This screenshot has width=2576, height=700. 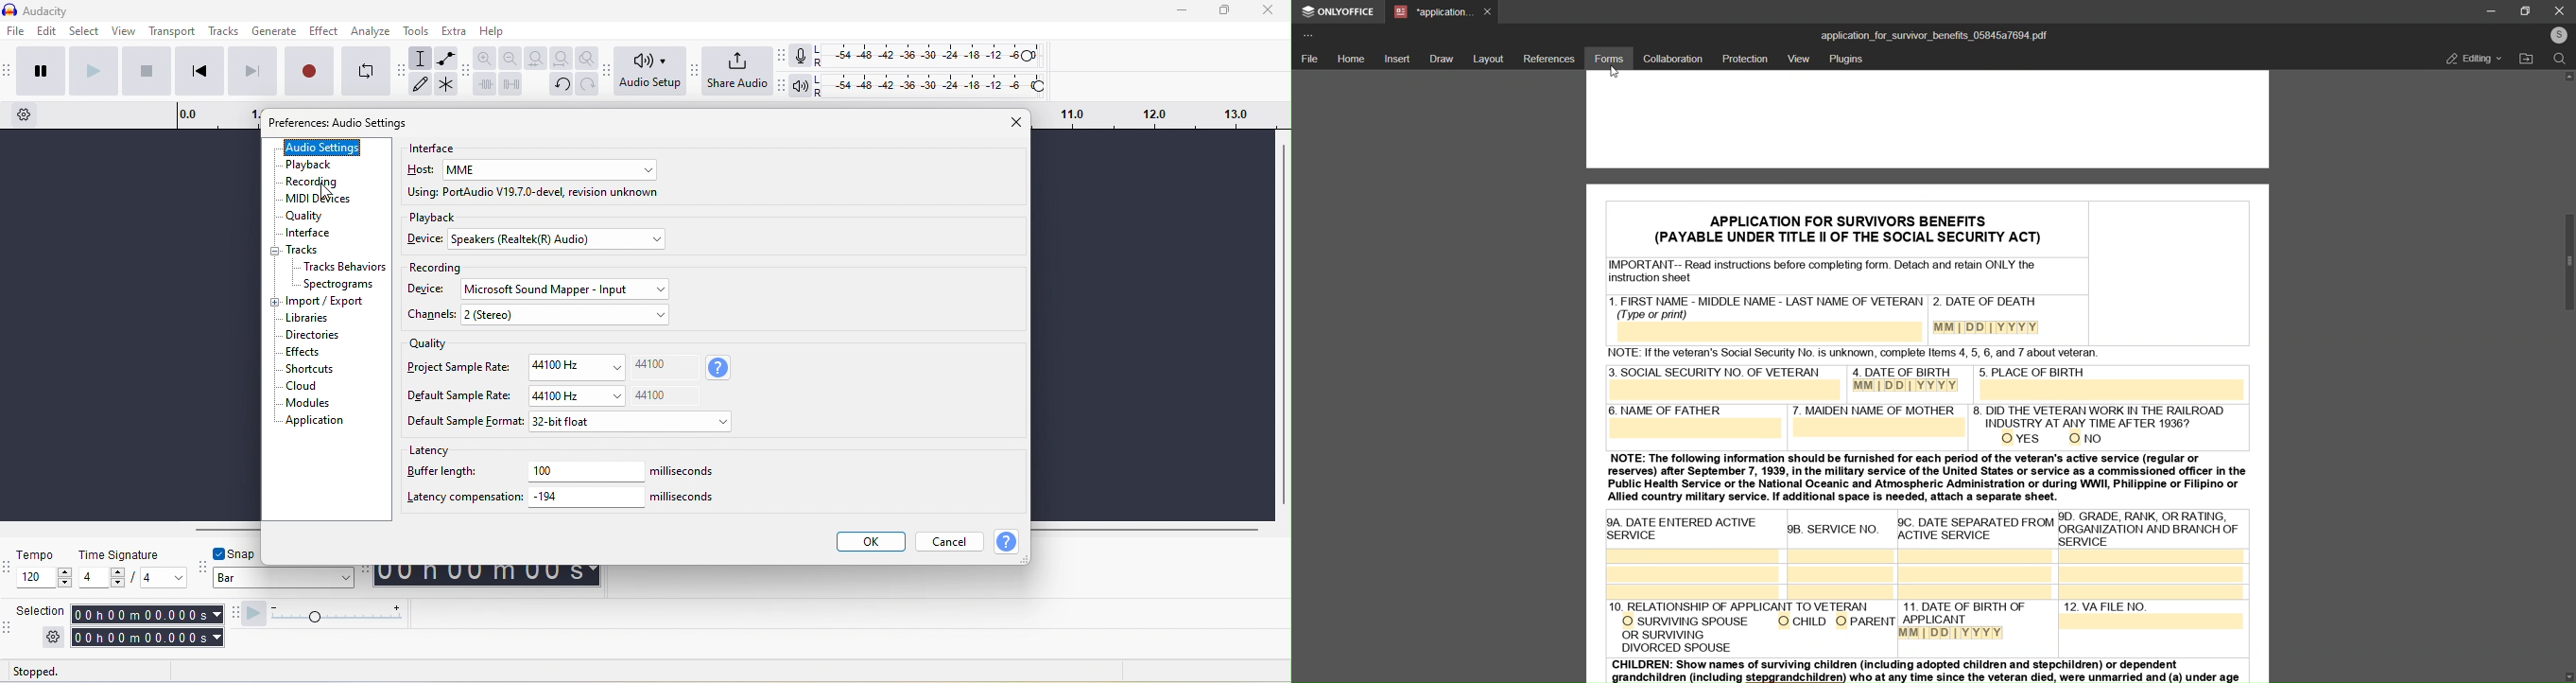 I want to click on skip to end, so click(x=252, y=71).